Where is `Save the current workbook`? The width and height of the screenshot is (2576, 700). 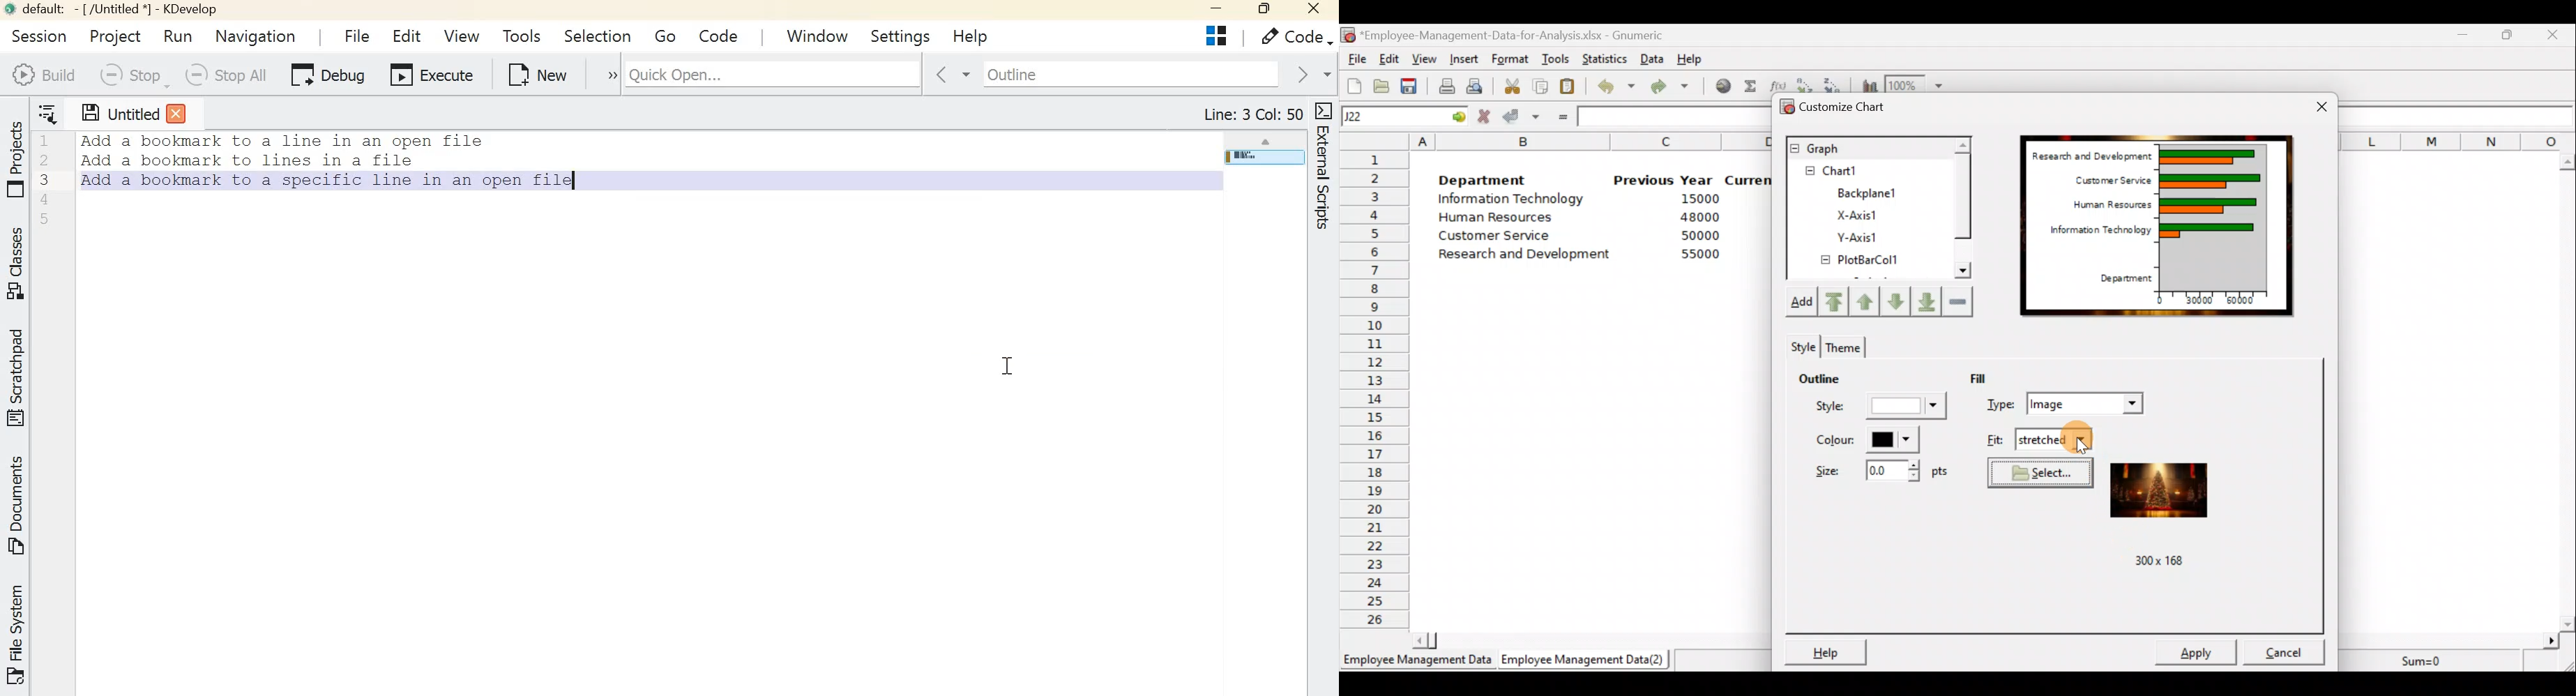
Save the current workbook is located at coordinates (1410, 84).